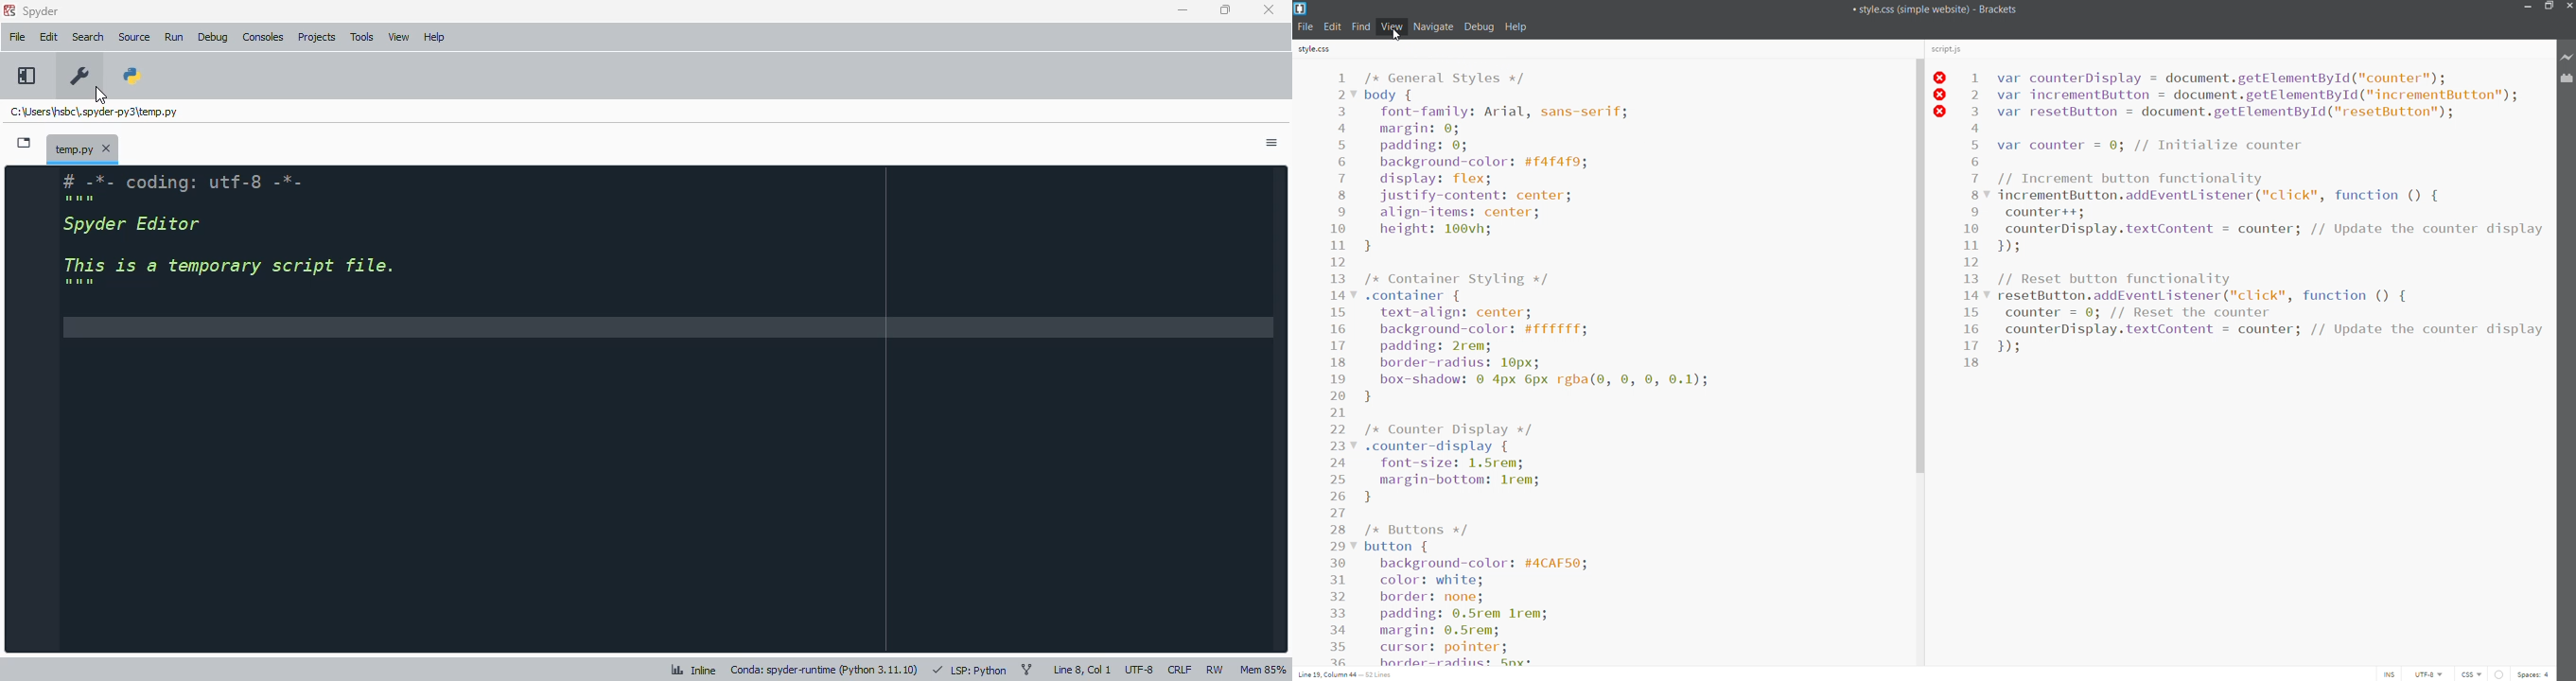 The image size is (2576, 700). What do you see at coordinates (2238, 51) in the screenshot?
I see `script.js window title bar` at bounding box center [2238, 51].